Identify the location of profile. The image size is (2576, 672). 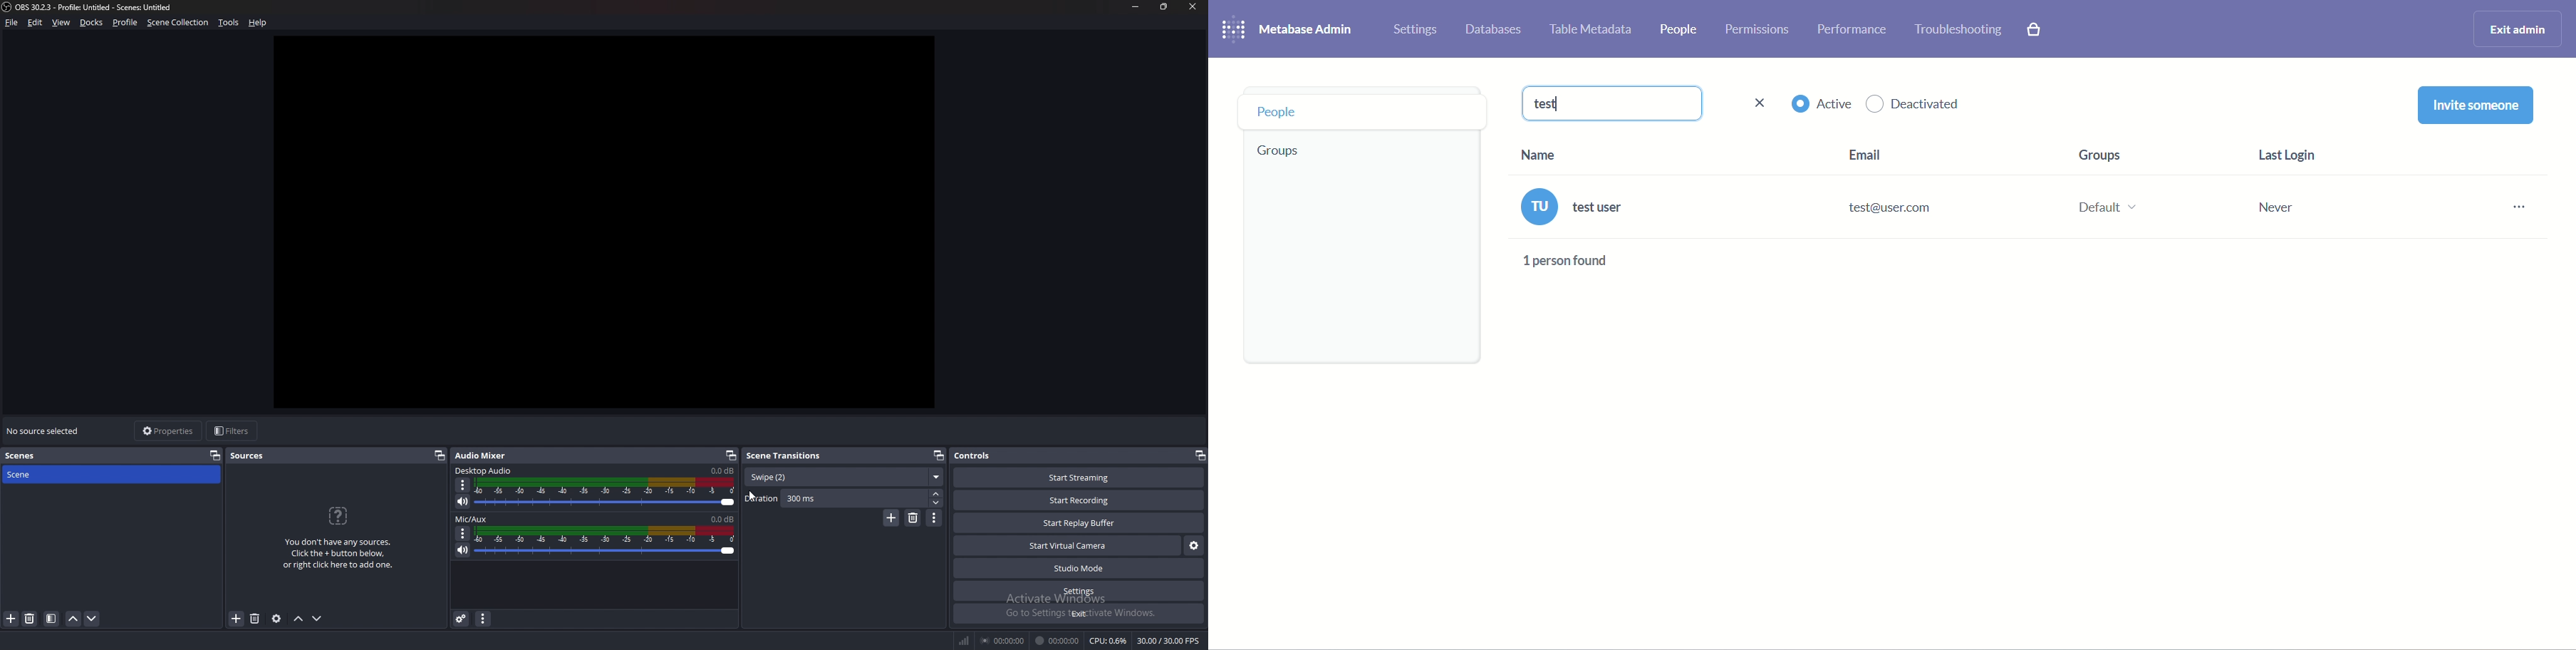
(127, 23).